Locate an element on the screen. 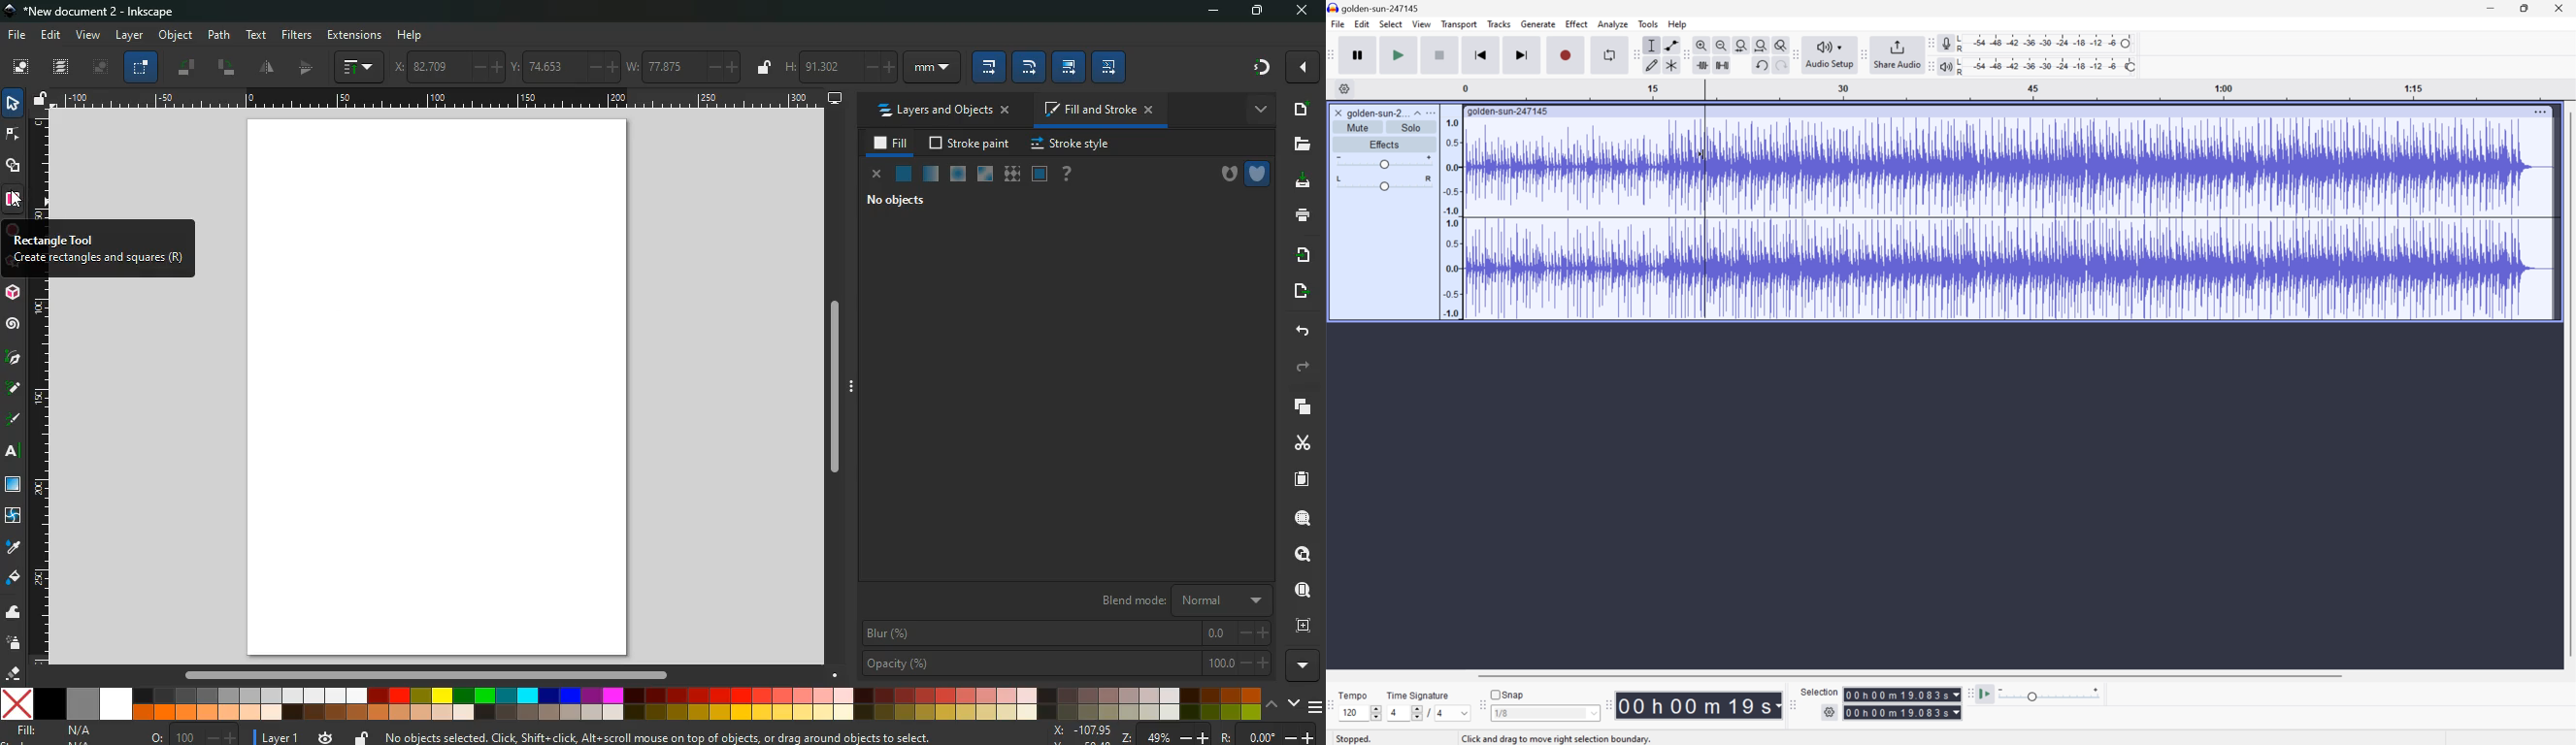  More is located at coordinates (2541, 110).